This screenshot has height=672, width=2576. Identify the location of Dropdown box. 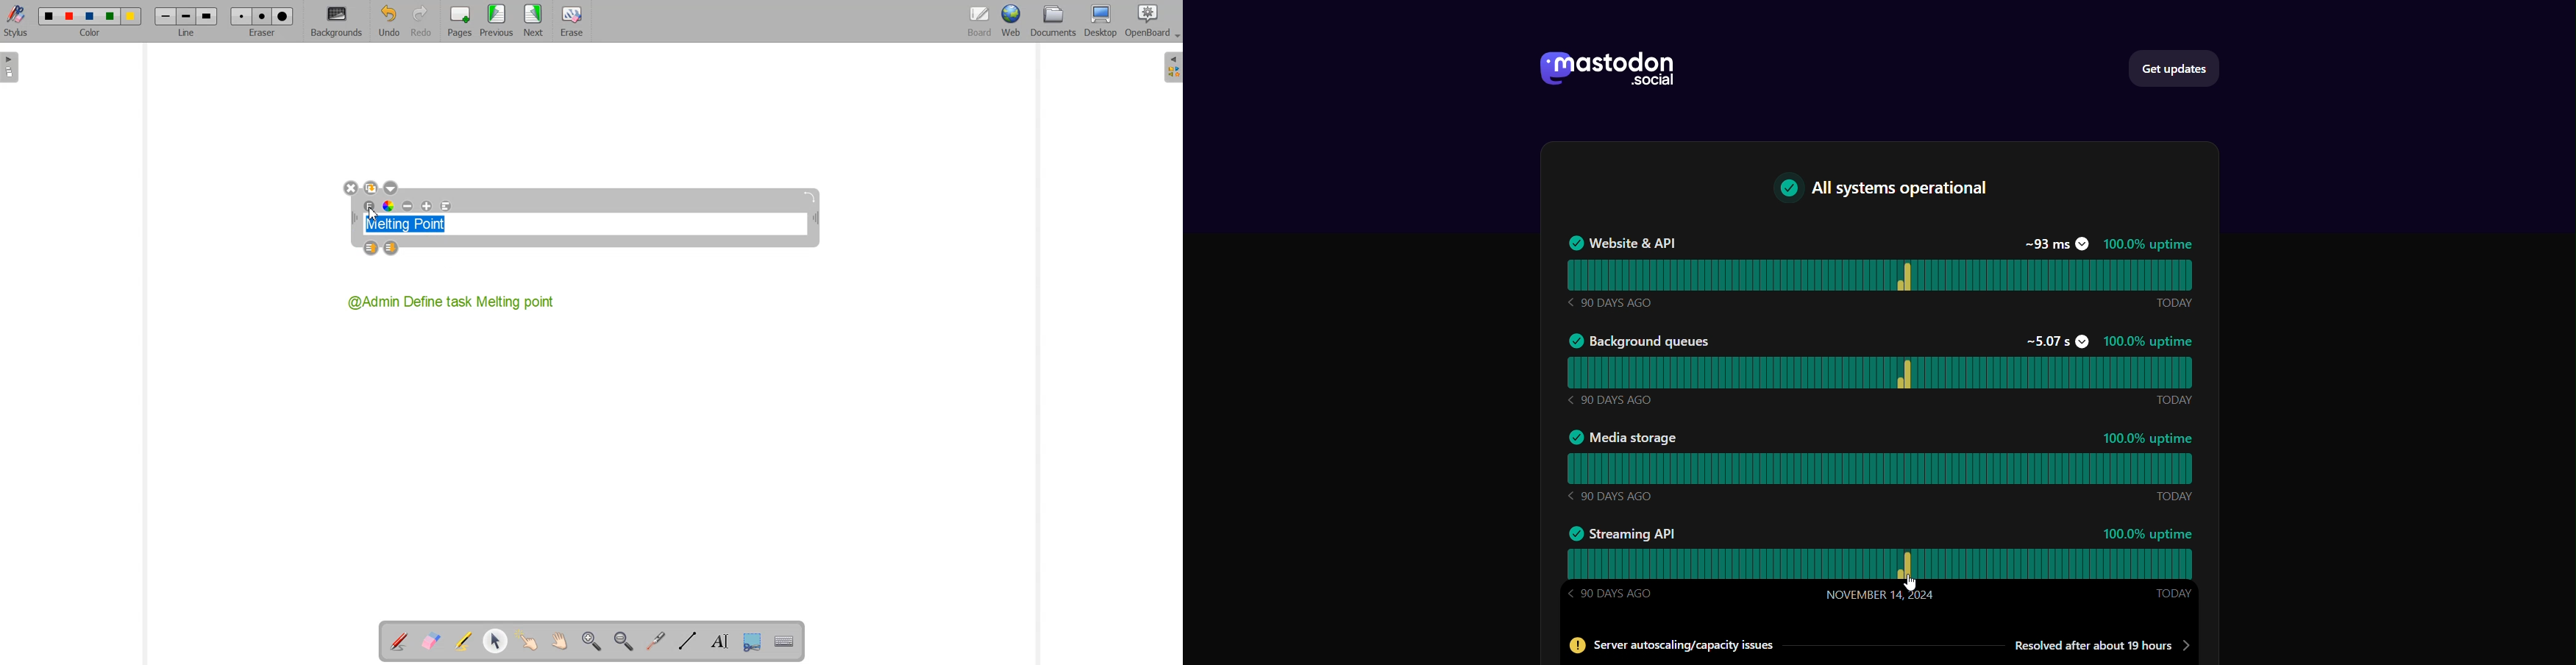
(1176, 38).